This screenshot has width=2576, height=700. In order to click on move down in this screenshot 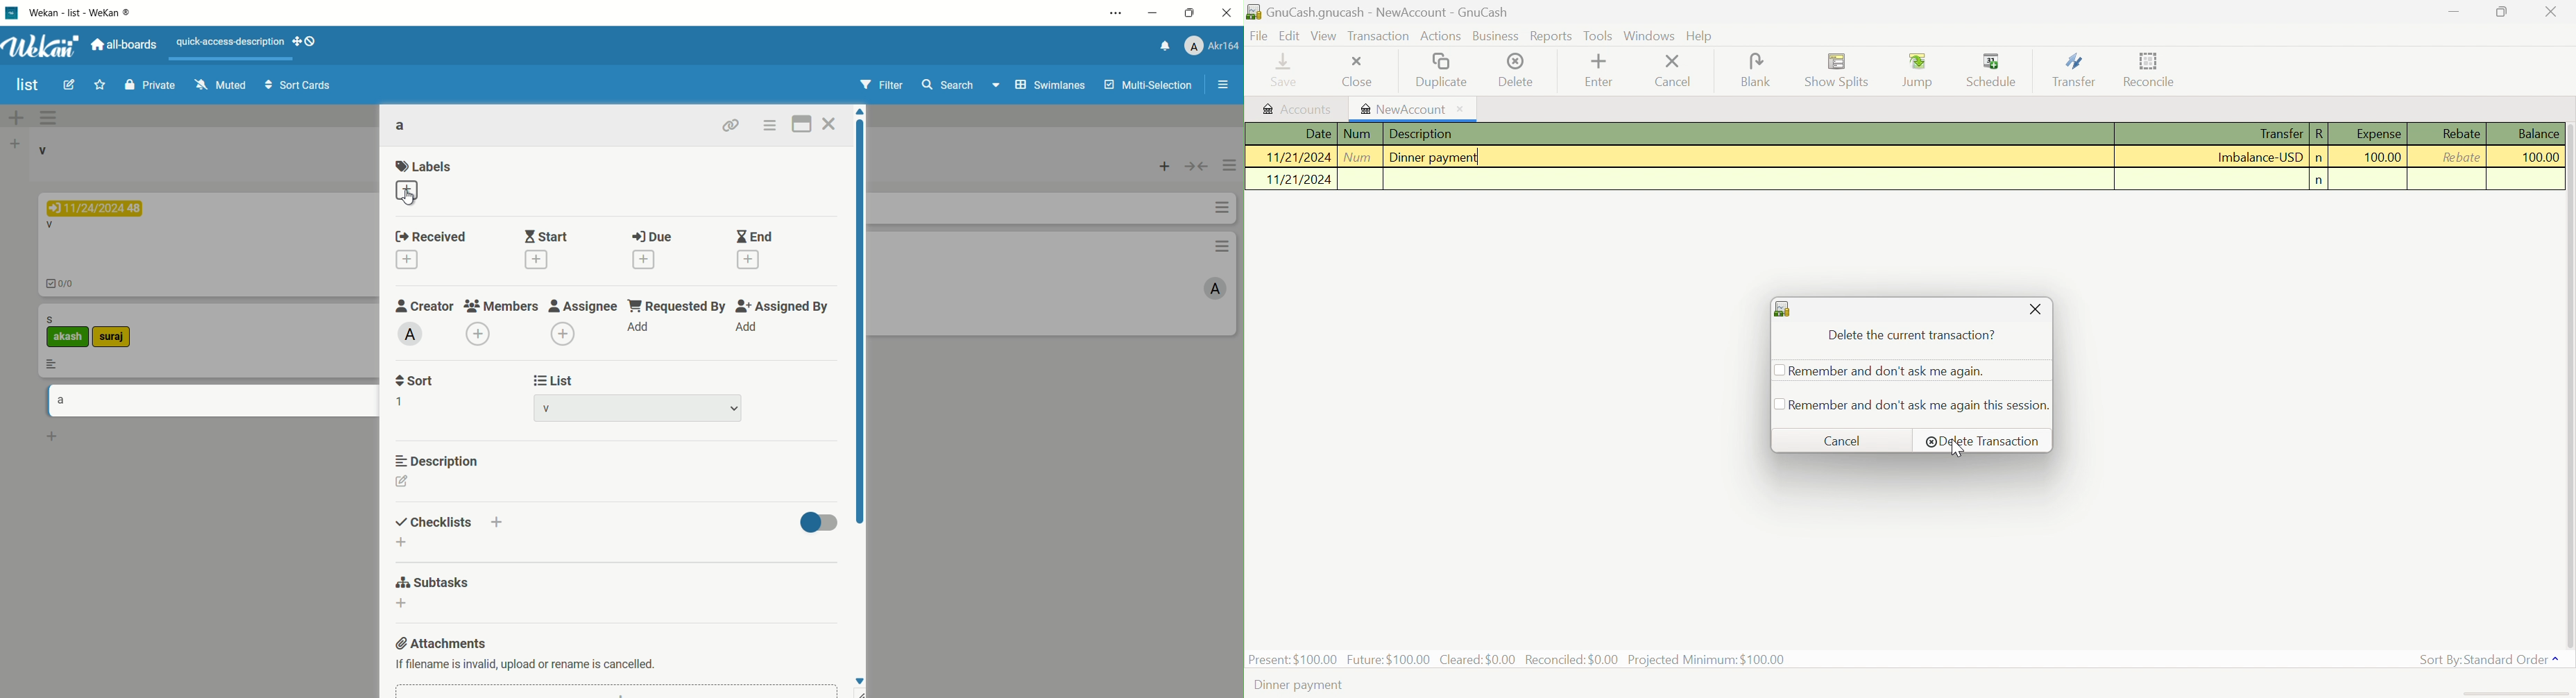, I will do `click(859, 679)`.